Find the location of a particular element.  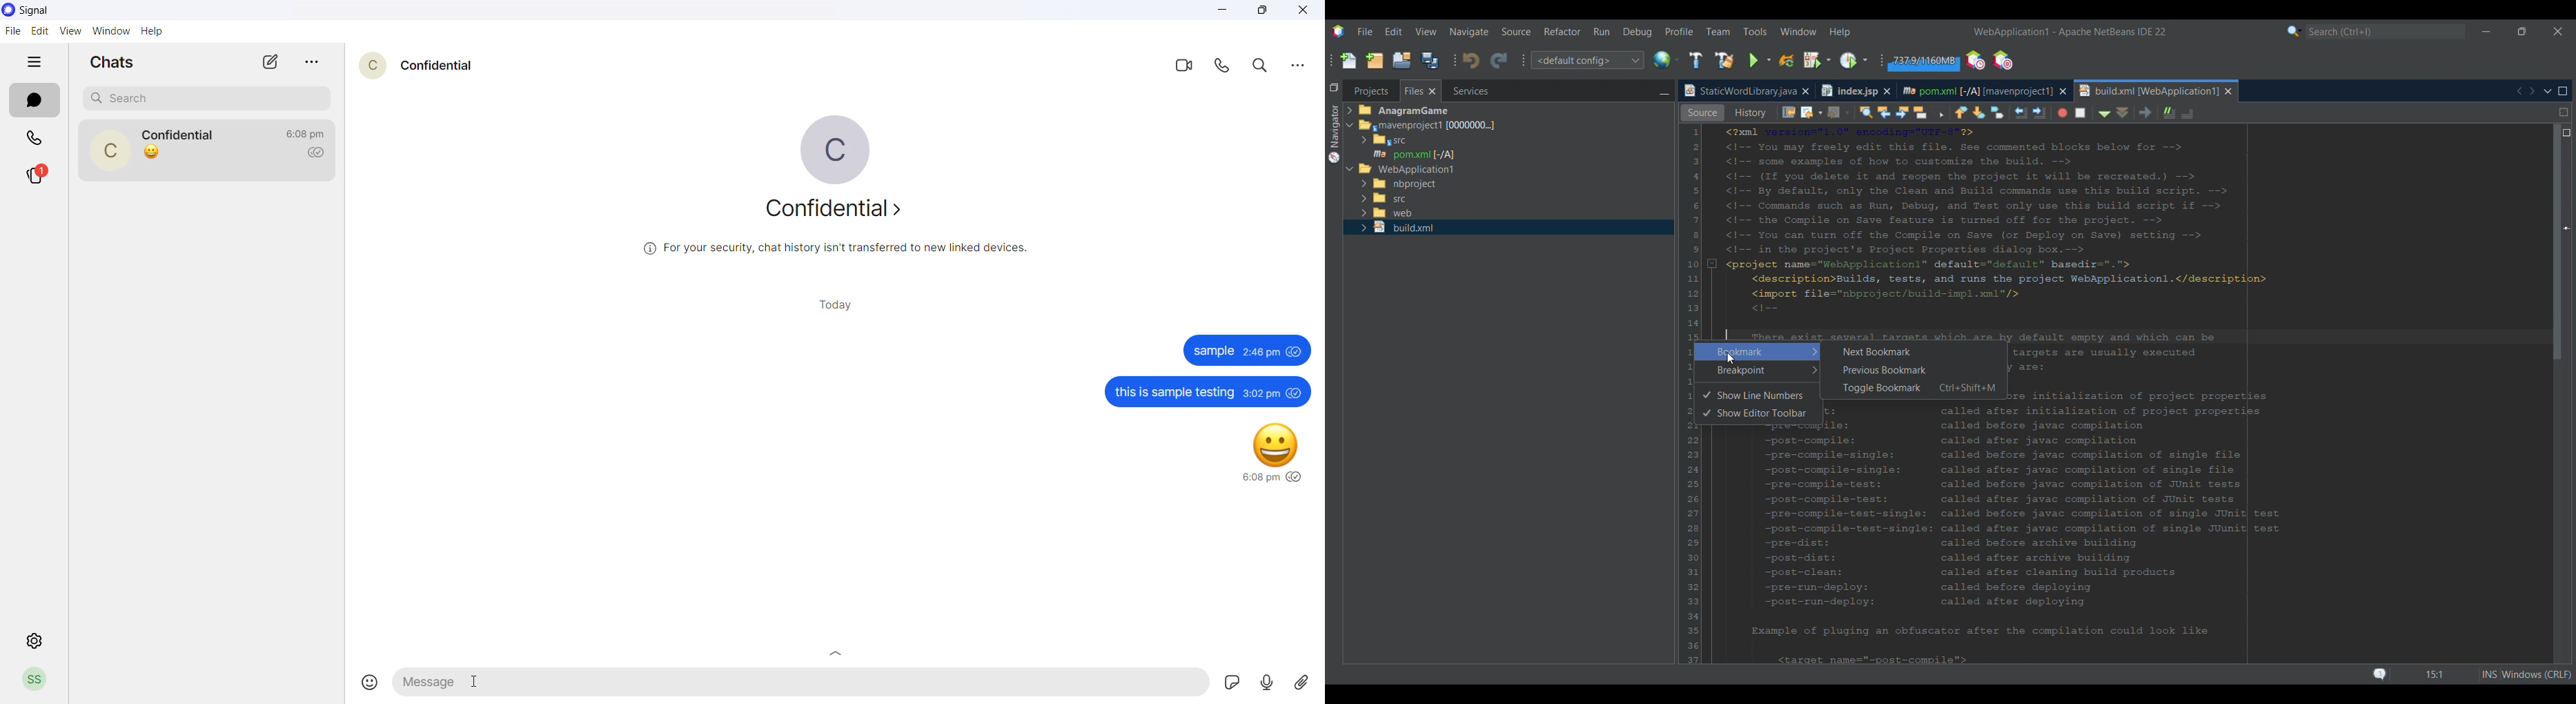

video call is located at coordinates (1189, 68).